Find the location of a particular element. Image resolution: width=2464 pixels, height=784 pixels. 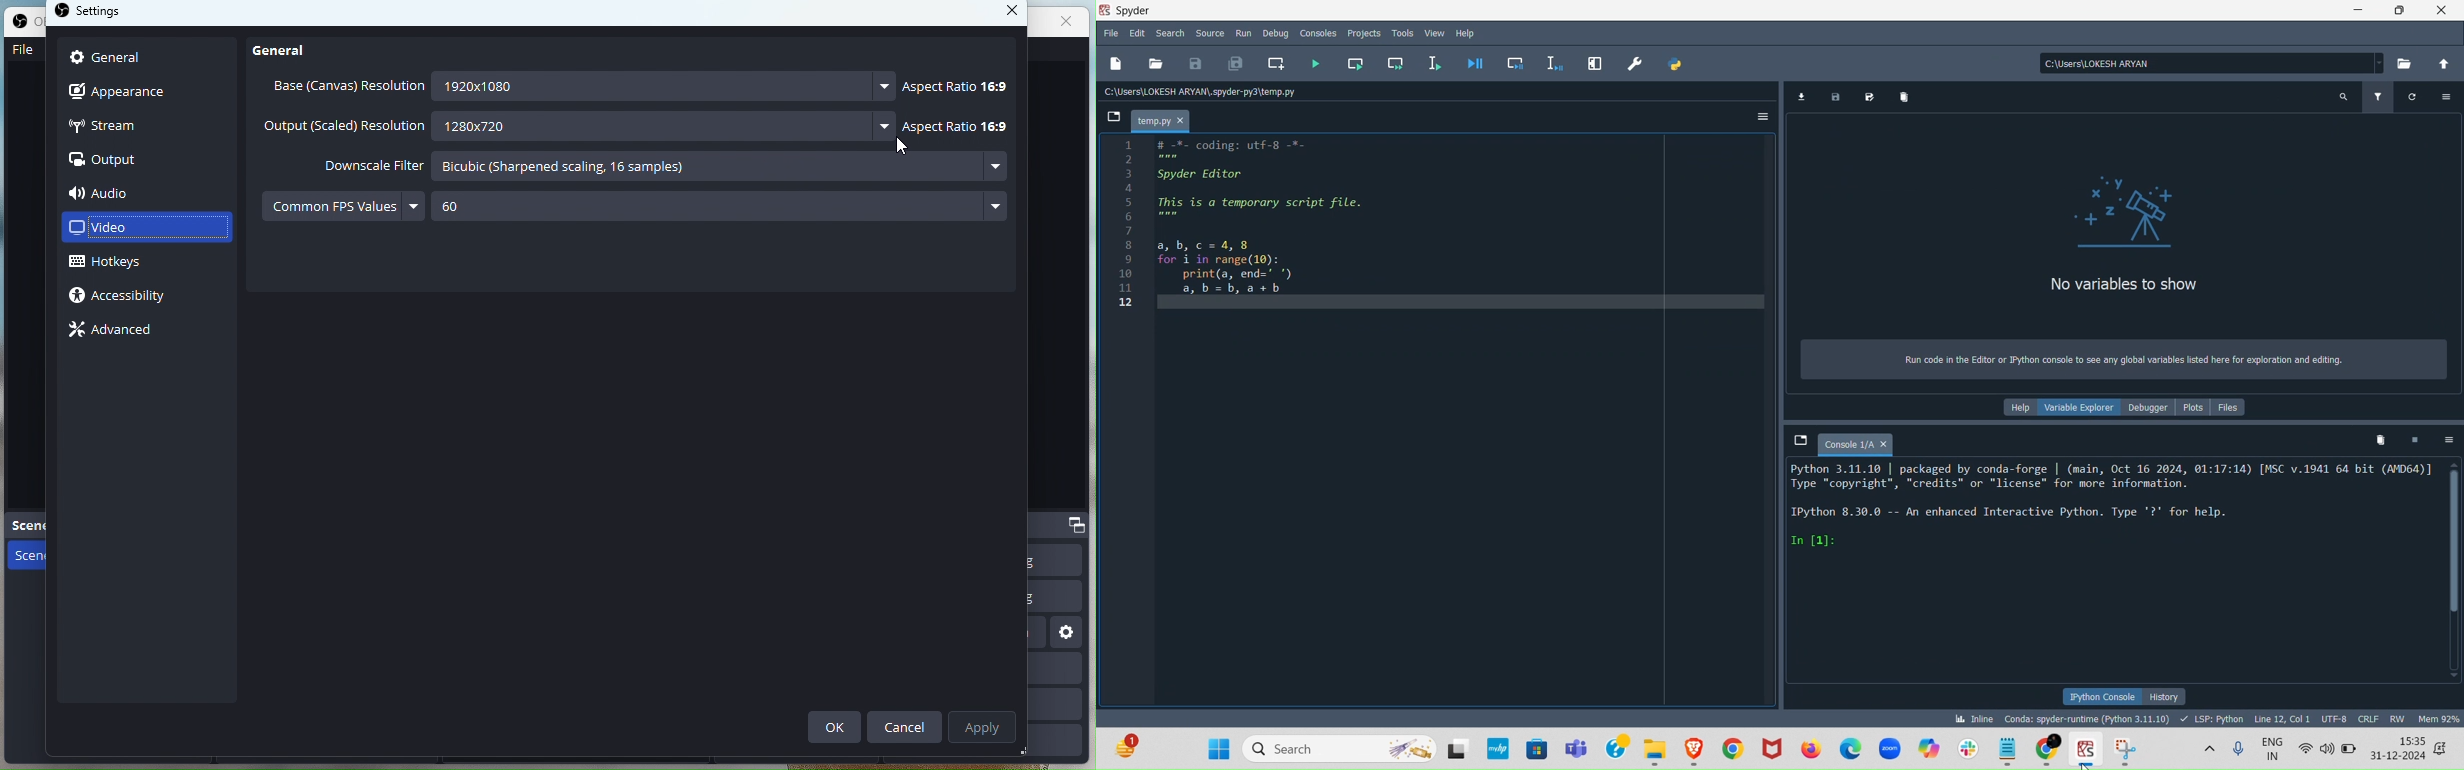

Consoles is located at coordinates (1318, 34).